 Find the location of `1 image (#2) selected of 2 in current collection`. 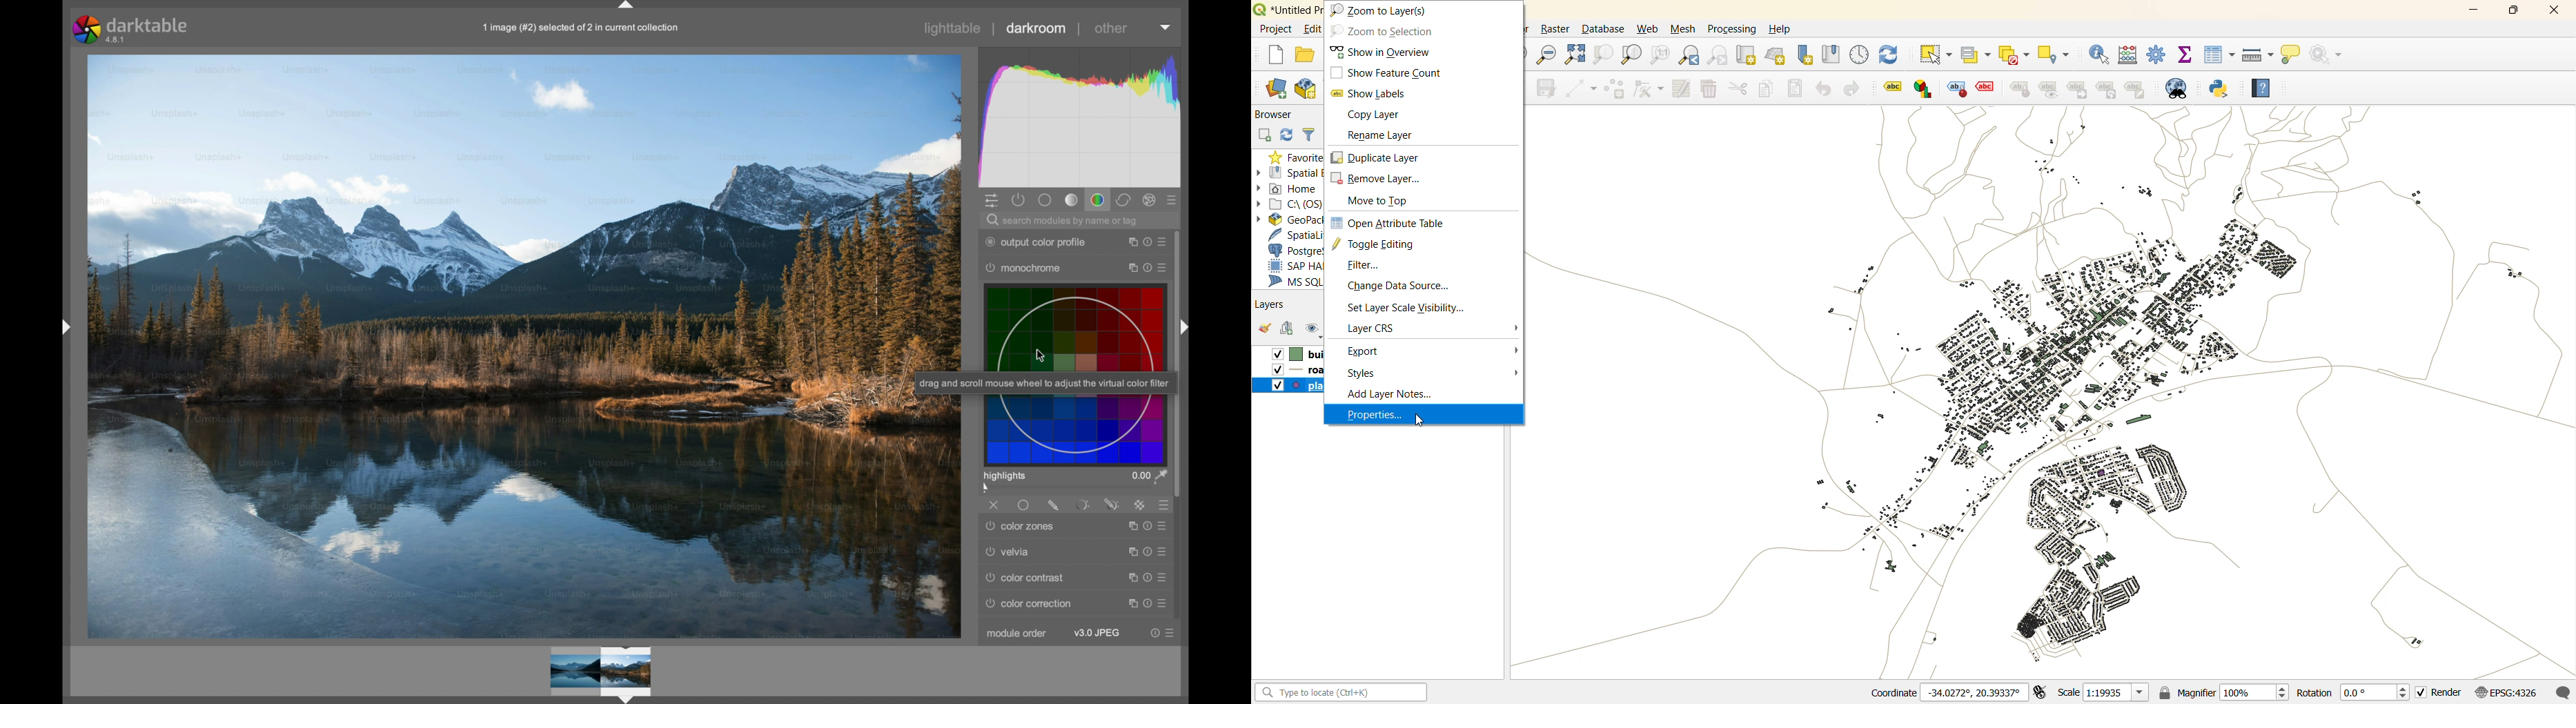

1 image (#2) selected of 2 in current collection is located at coordinates (579, 29).